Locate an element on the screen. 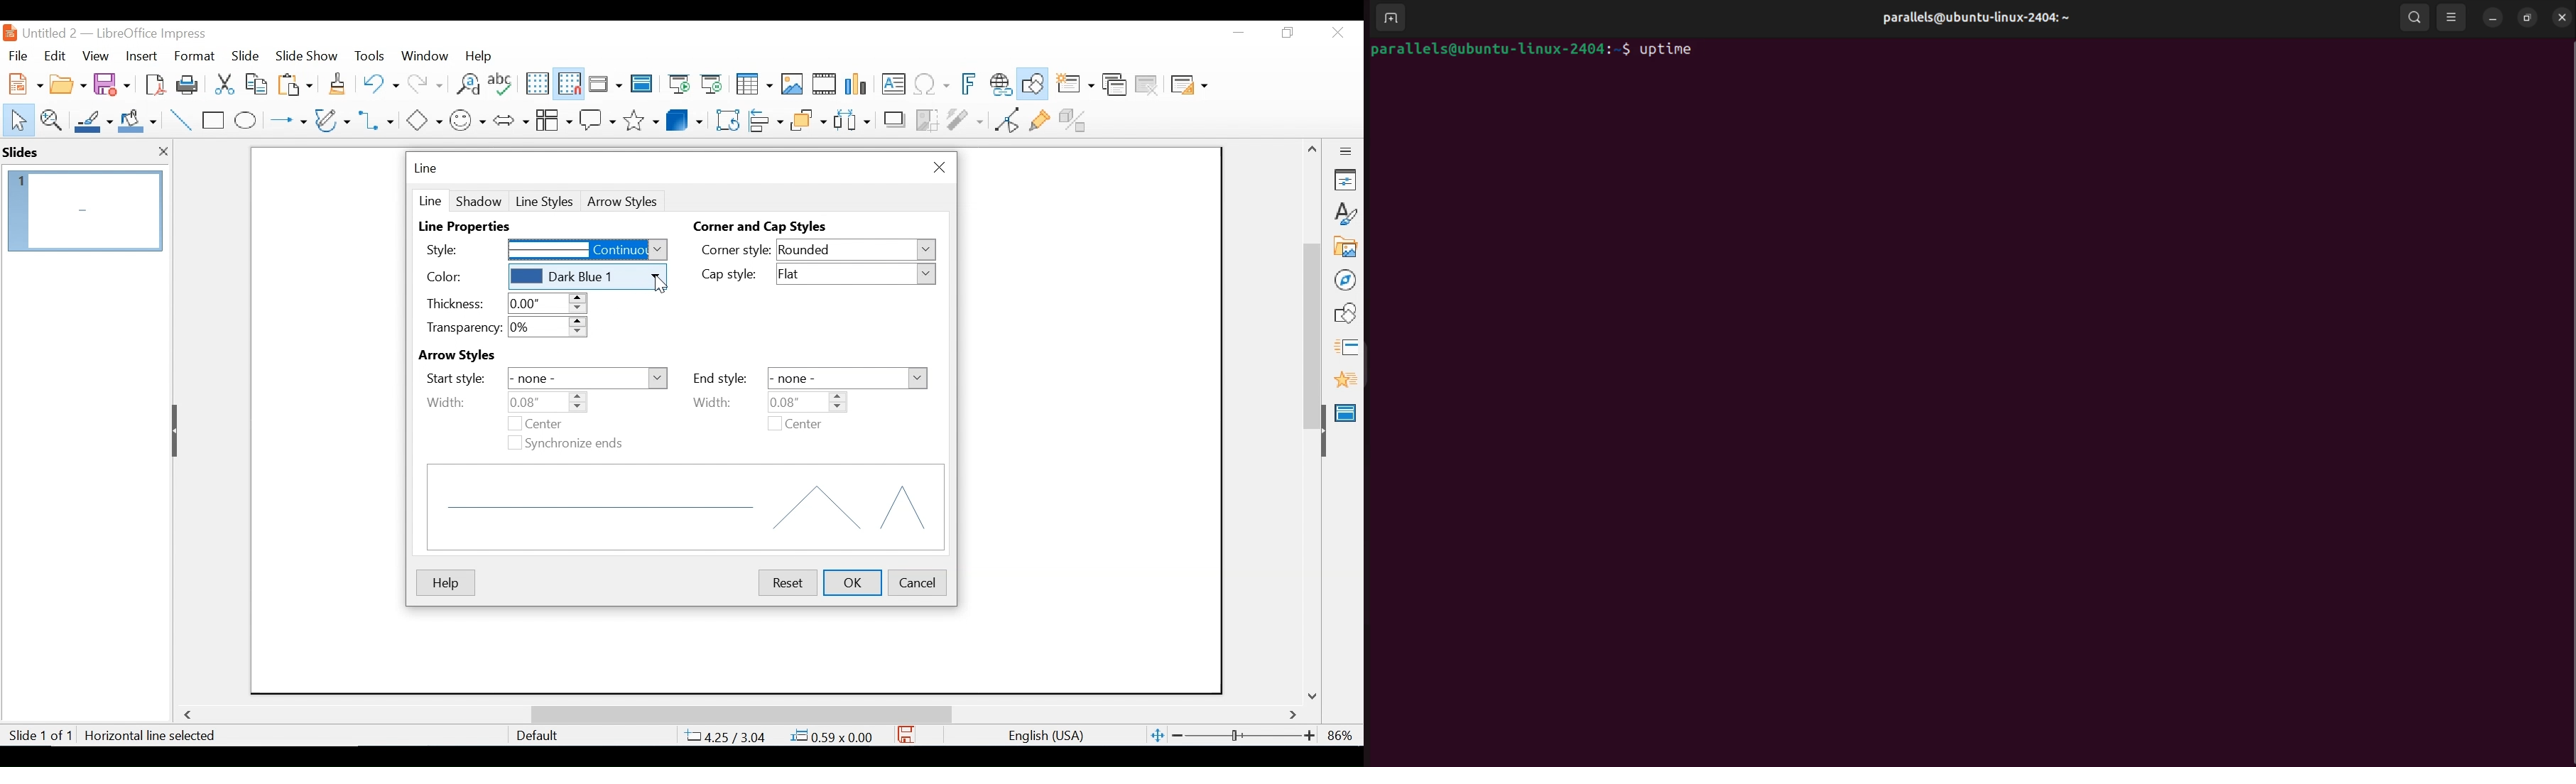 Image resolution: width=2576 pixels, height=784 pixels. view options is located at coordinates (2453, 16).